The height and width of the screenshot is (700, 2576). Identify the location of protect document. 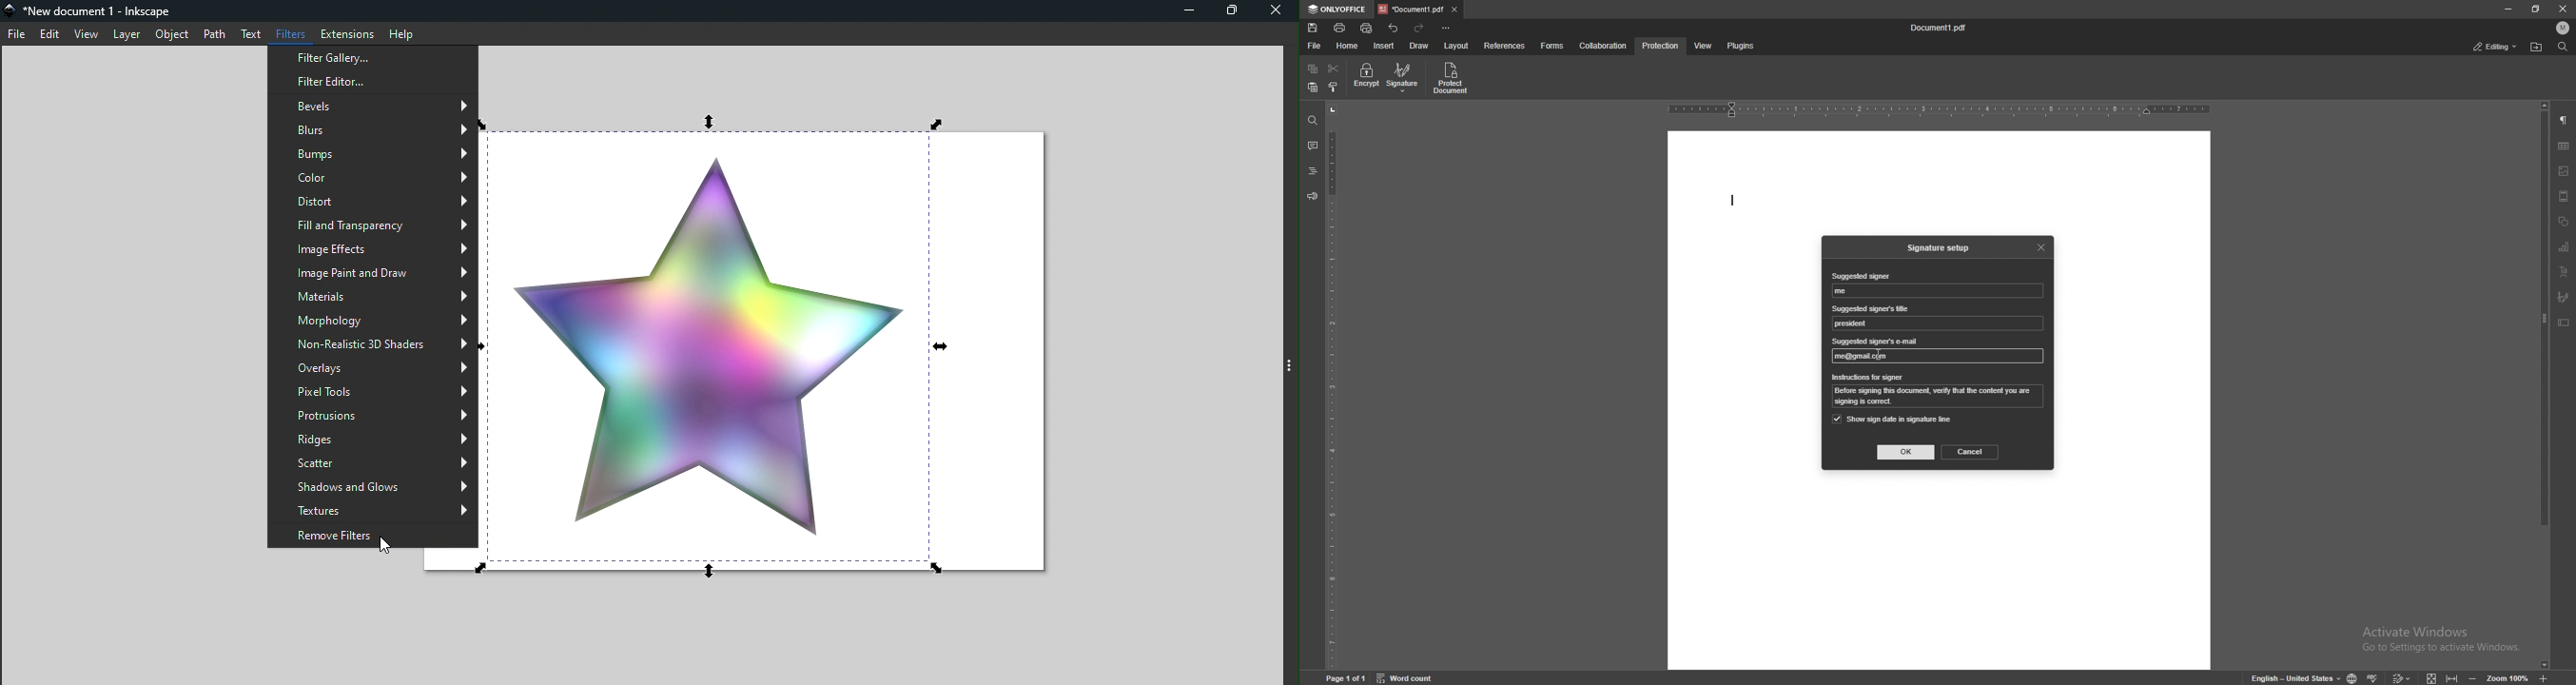
(1452, 78).